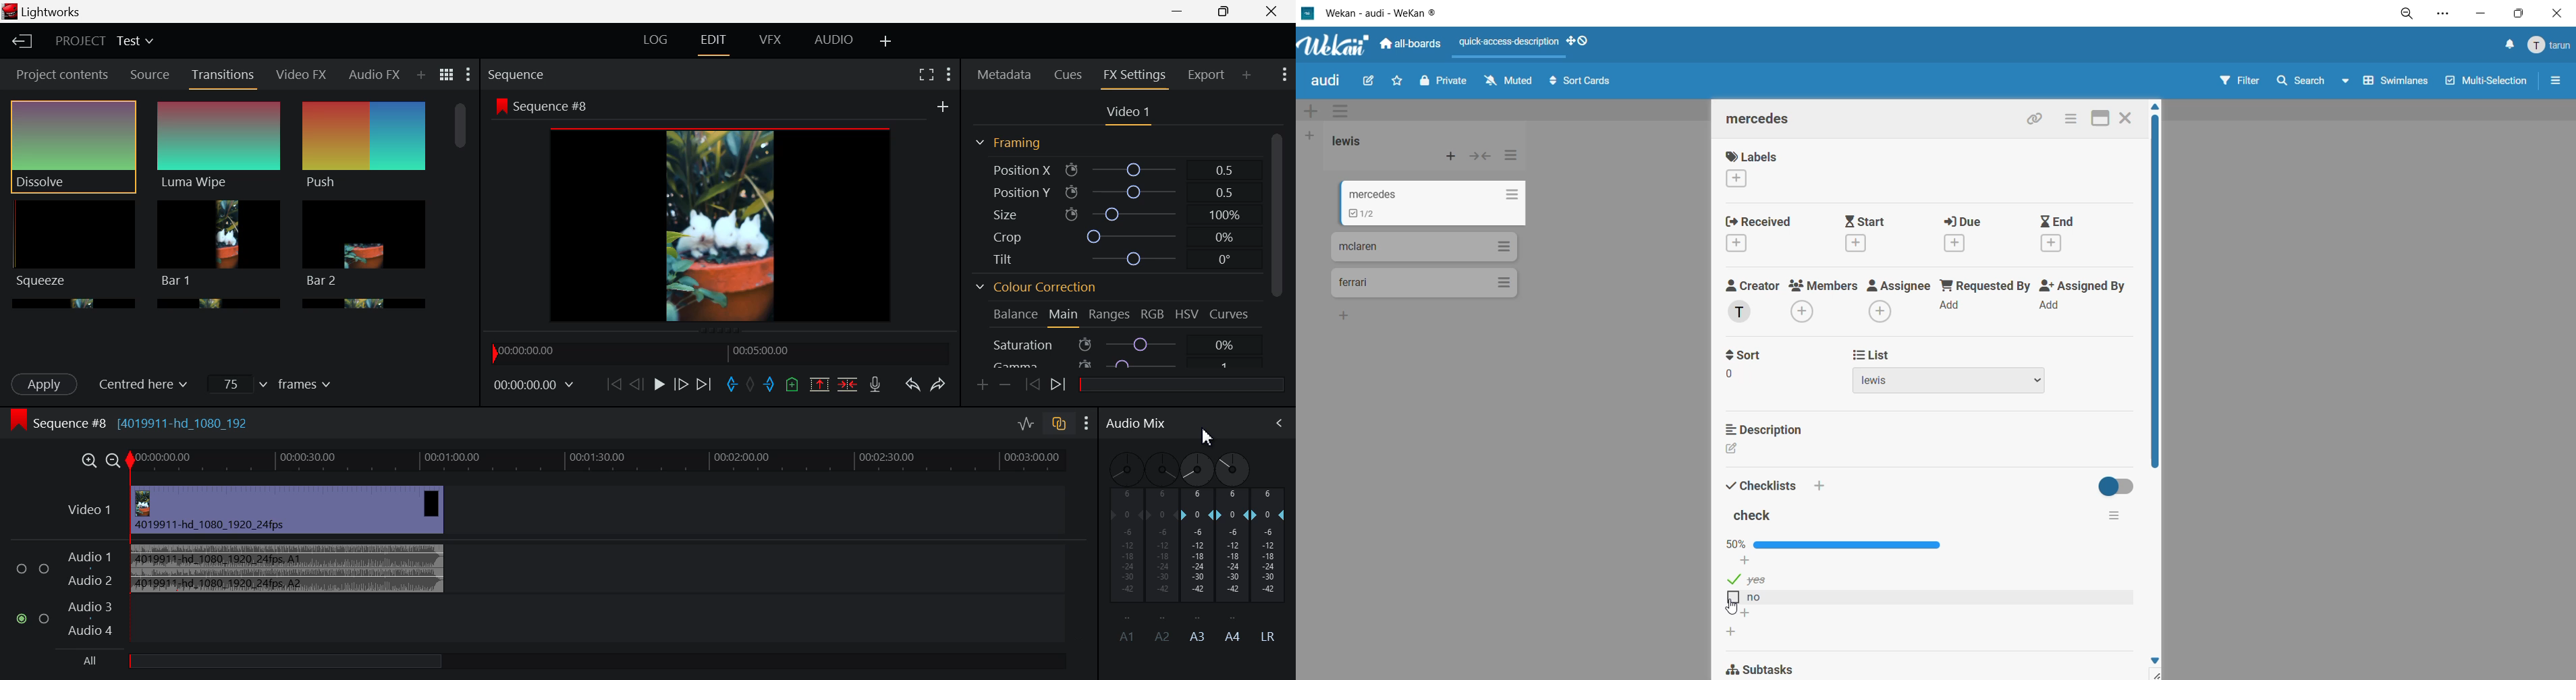 Image resolution: width=2576 pixels, height=700 pixels. What do you see at coordinates (2115, 516) in the screenshot?
I see `checklist options` at bounding box center [2115, 516].